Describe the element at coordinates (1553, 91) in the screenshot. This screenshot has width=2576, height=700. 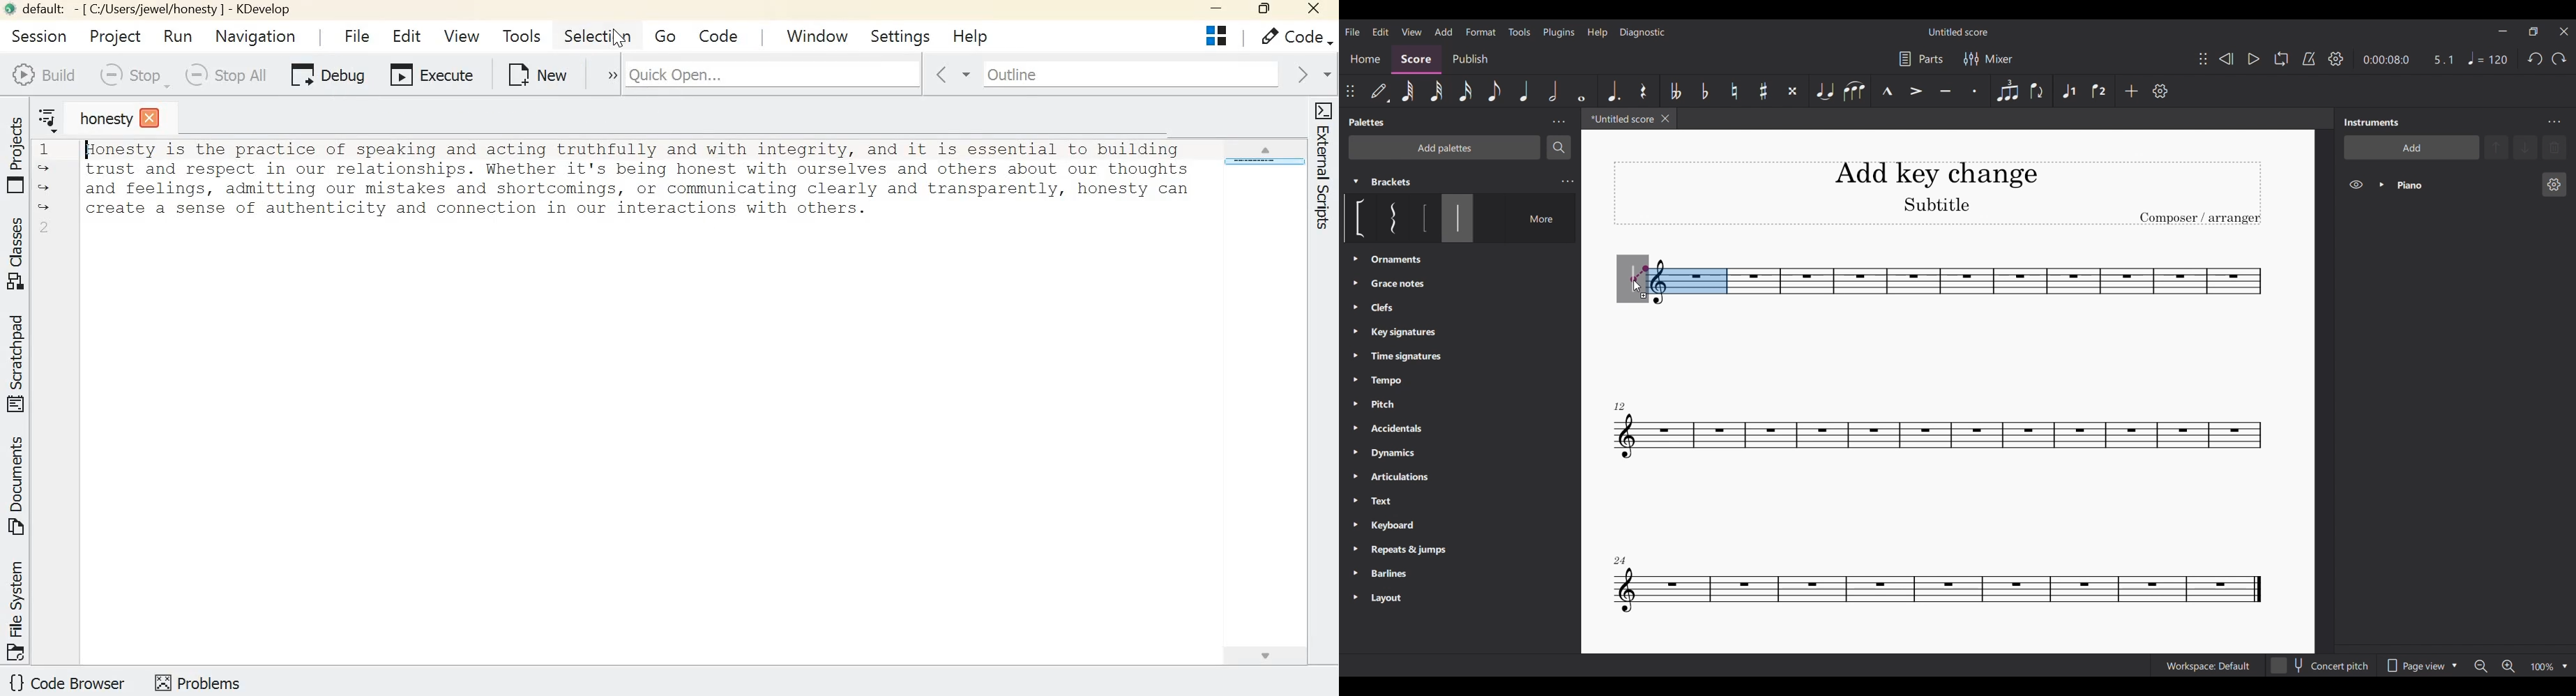
I see `Half note` at that location.